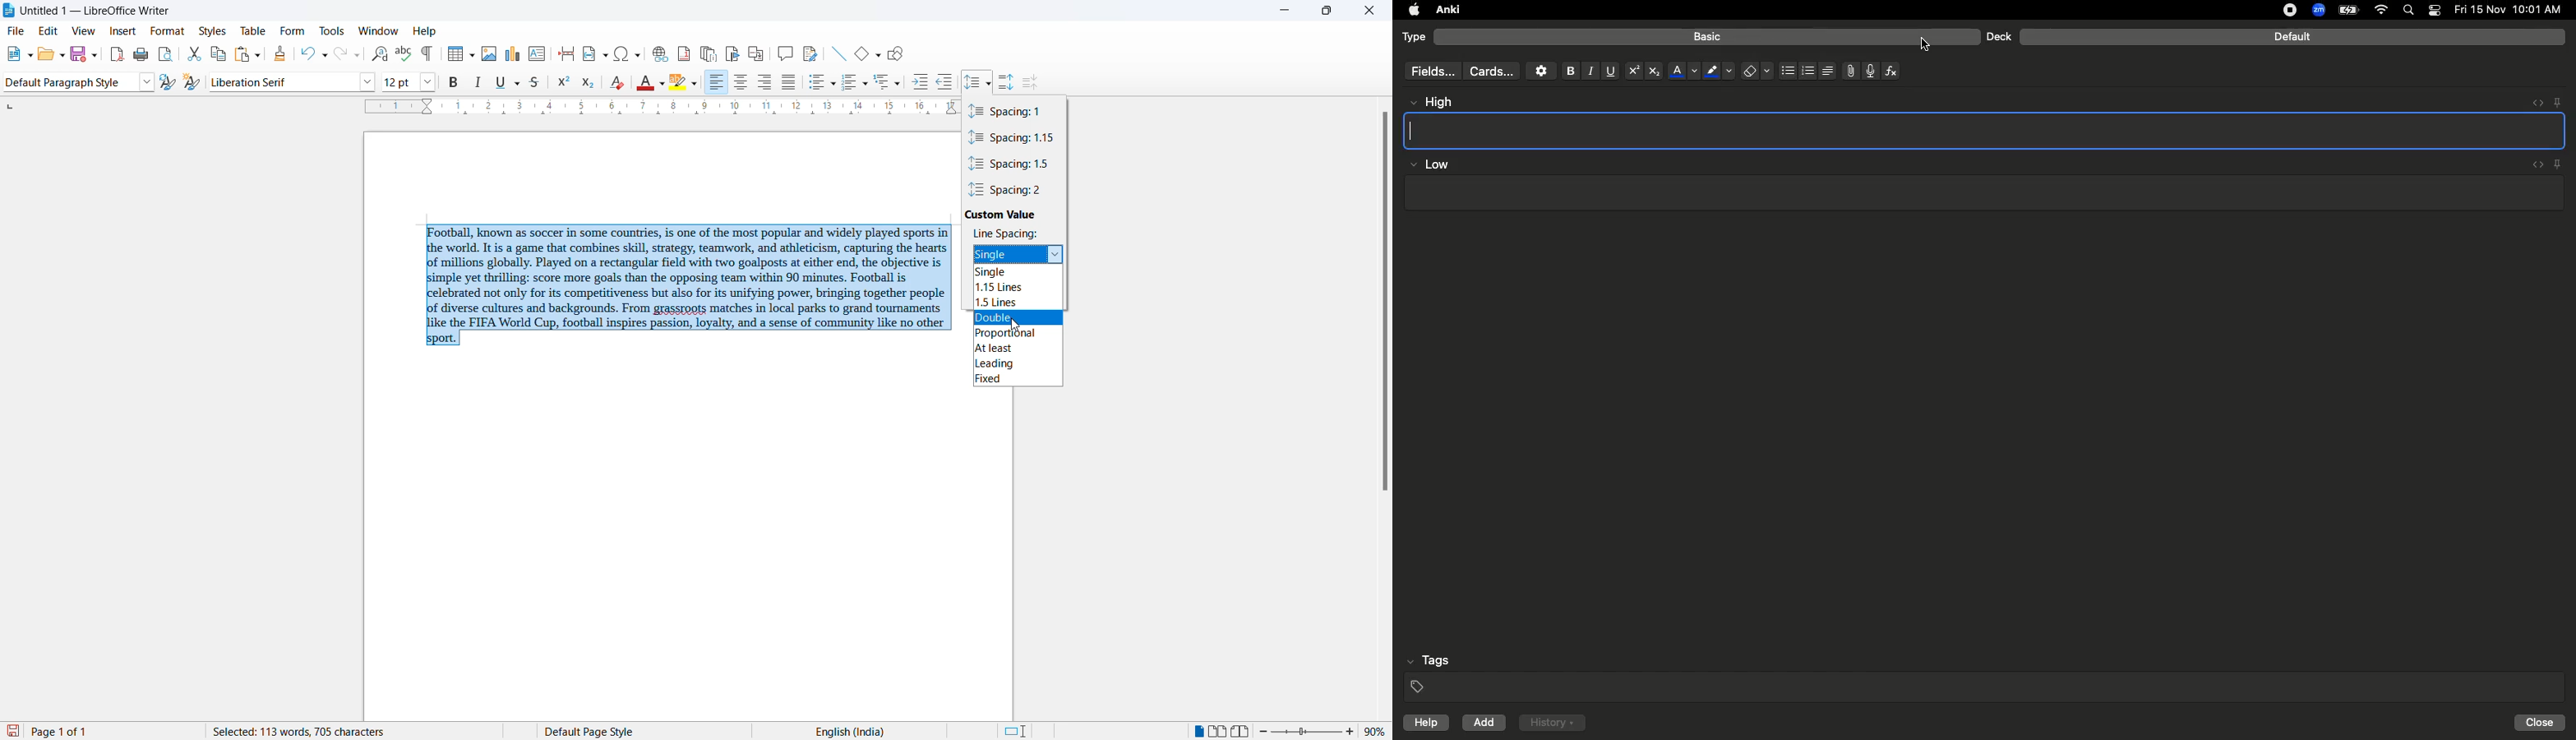  I want to click on maximize, so click(1326, 12).